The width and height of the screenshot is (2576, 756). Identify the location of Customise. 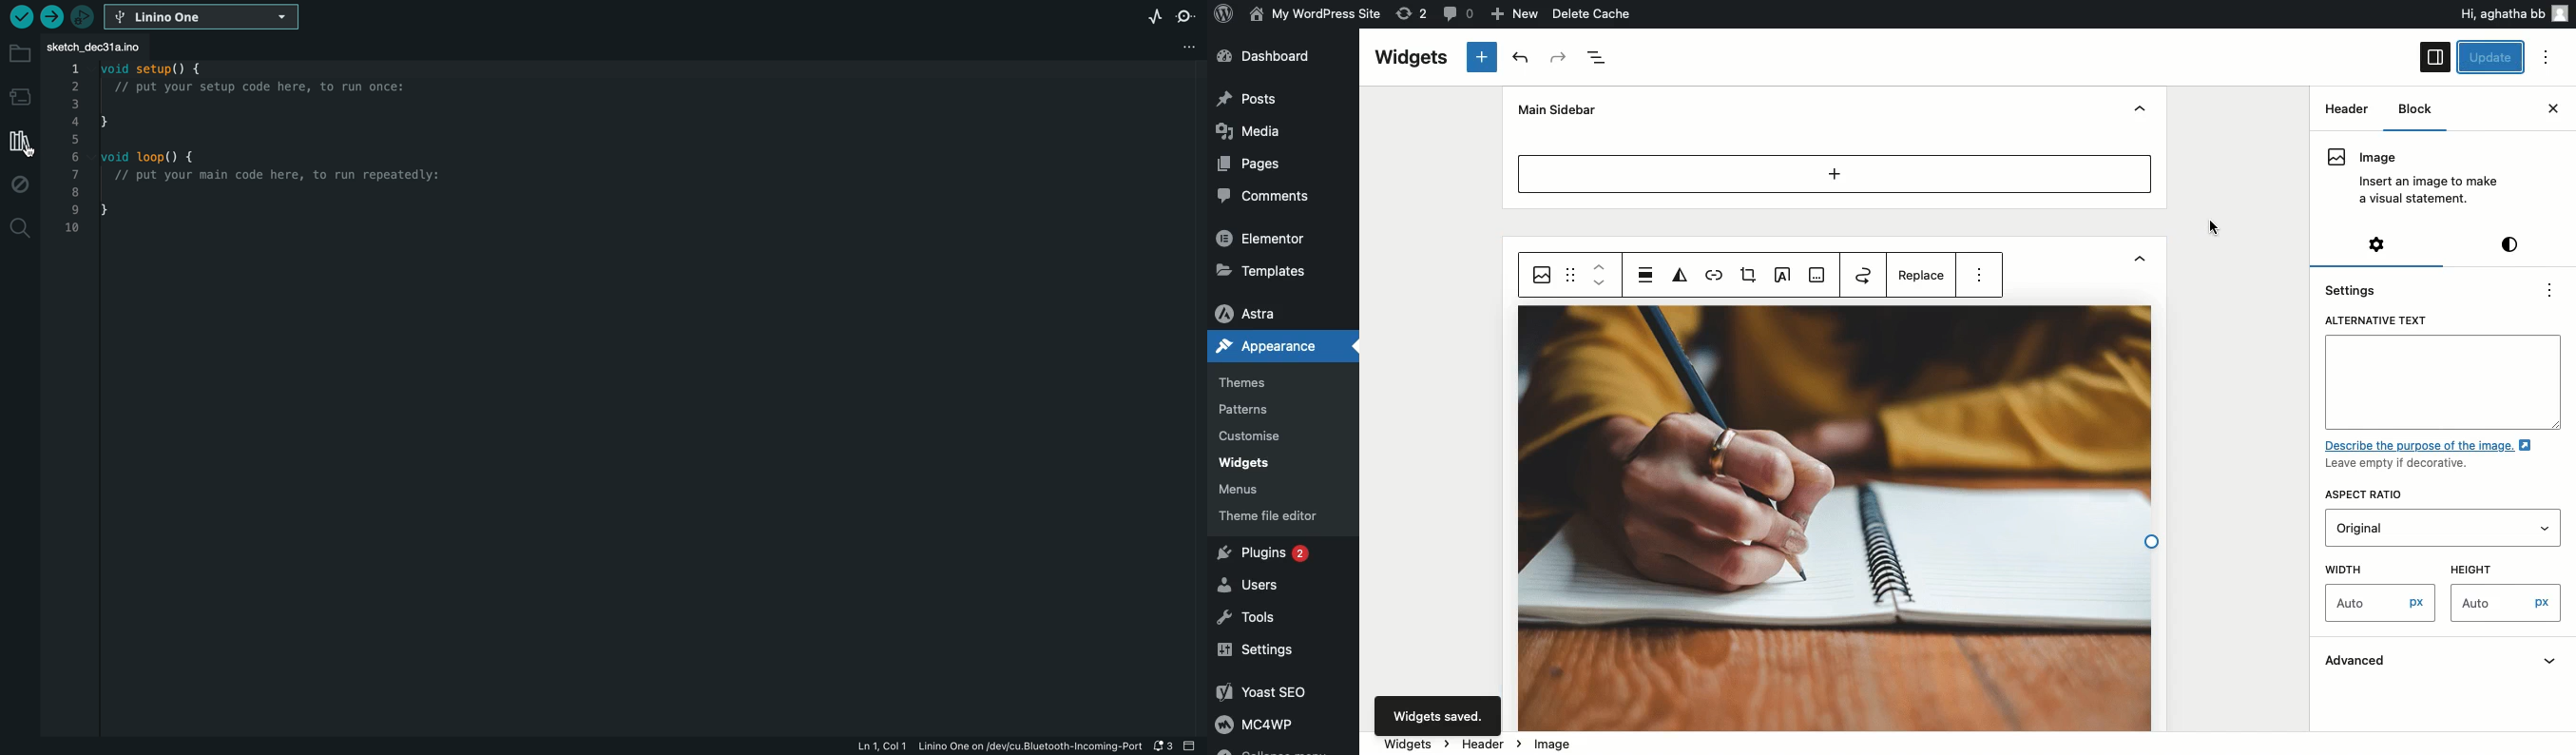
(1247, 438).